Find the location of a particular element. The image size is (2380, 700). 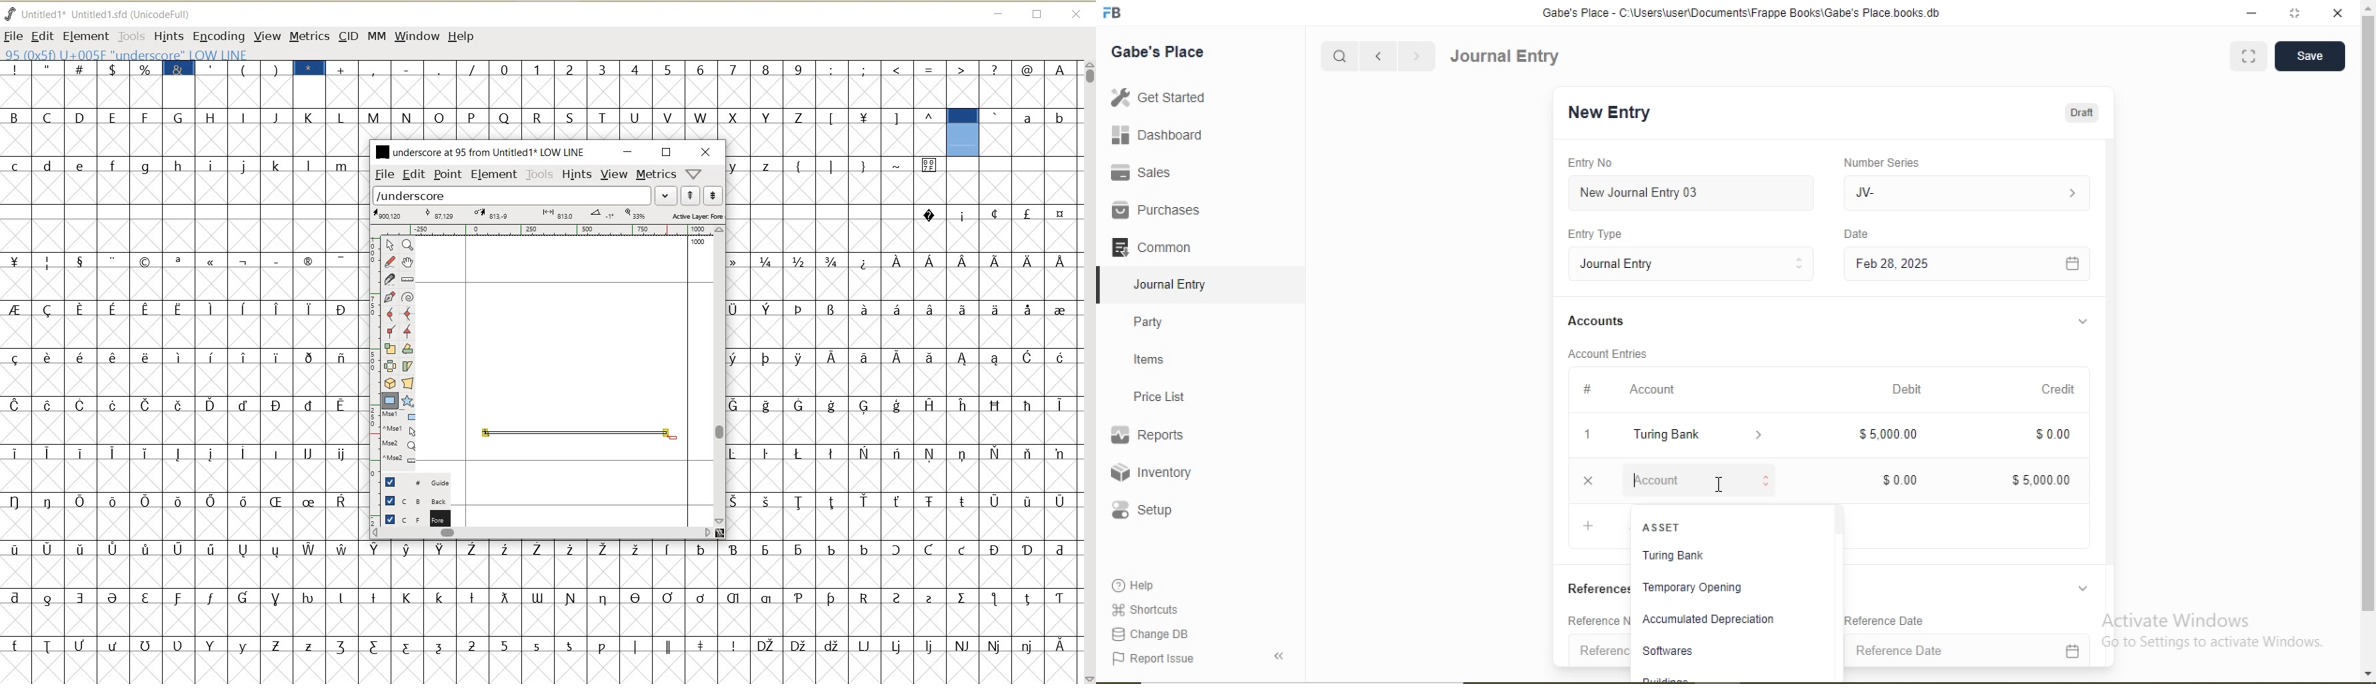

Reference Date is located at coordinates (1886, 621).